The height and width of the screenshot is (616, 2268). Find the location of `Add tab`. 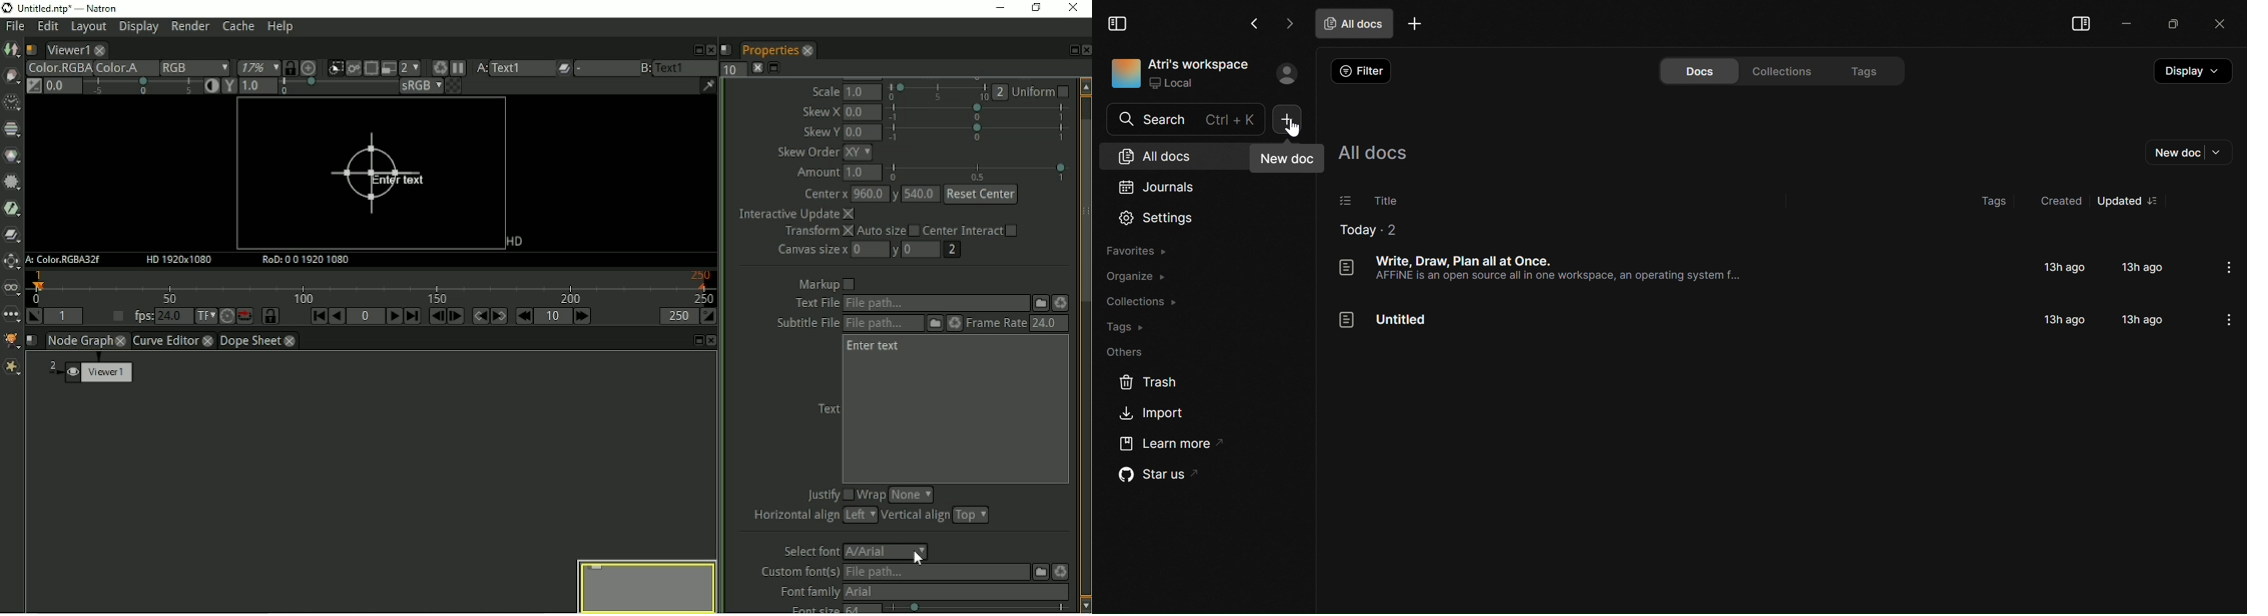

Add tab is located at coordinates (1415, 25).